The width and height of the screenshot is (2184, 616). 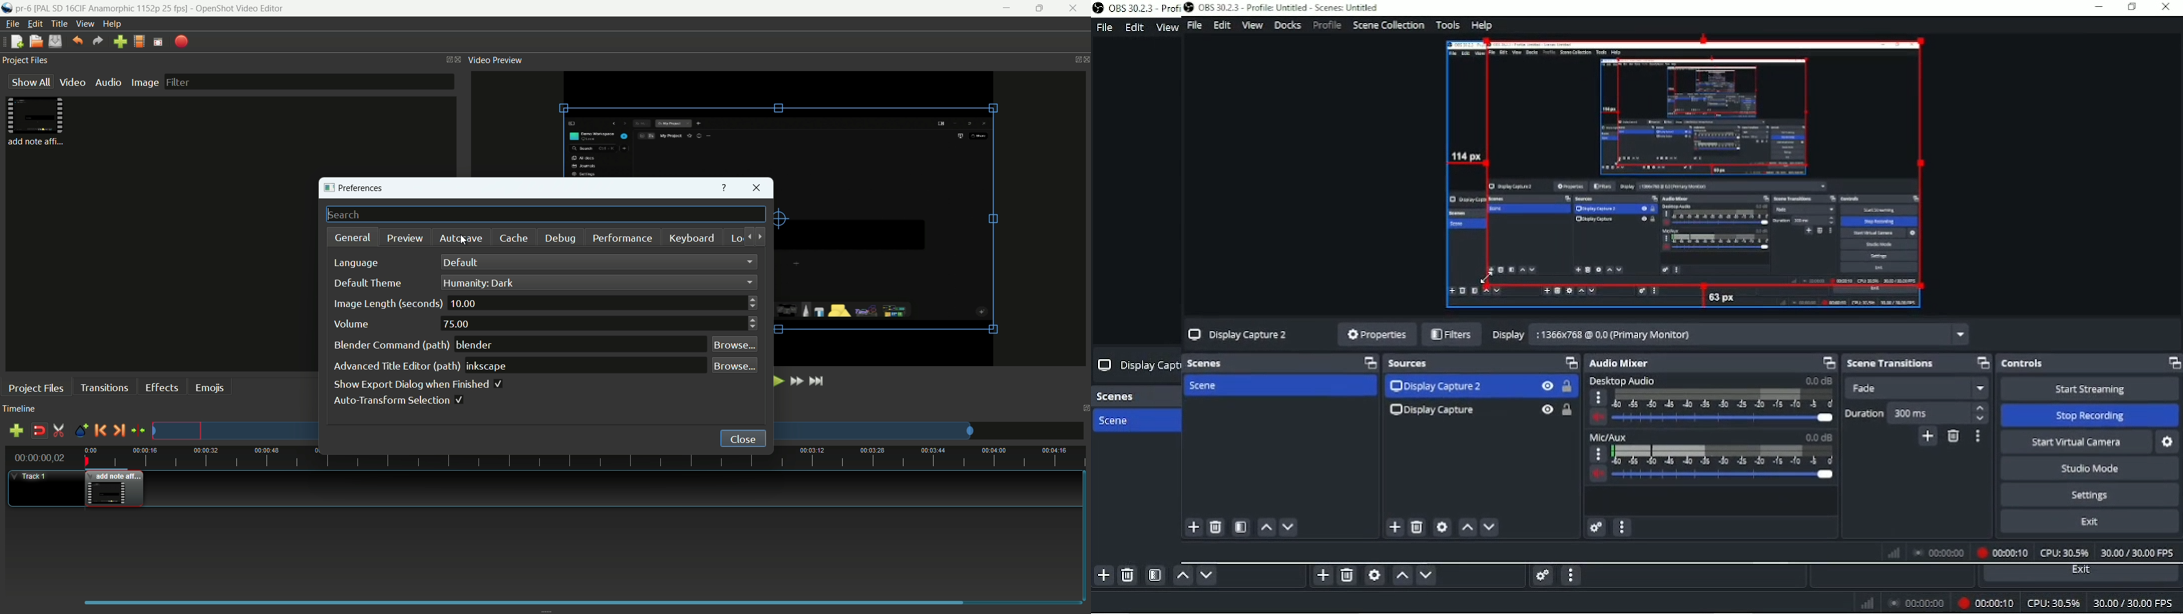 What do you see at coordinates (1598, 420) in the screenshot?
I see `volume` at bounding box center [1598, 420].